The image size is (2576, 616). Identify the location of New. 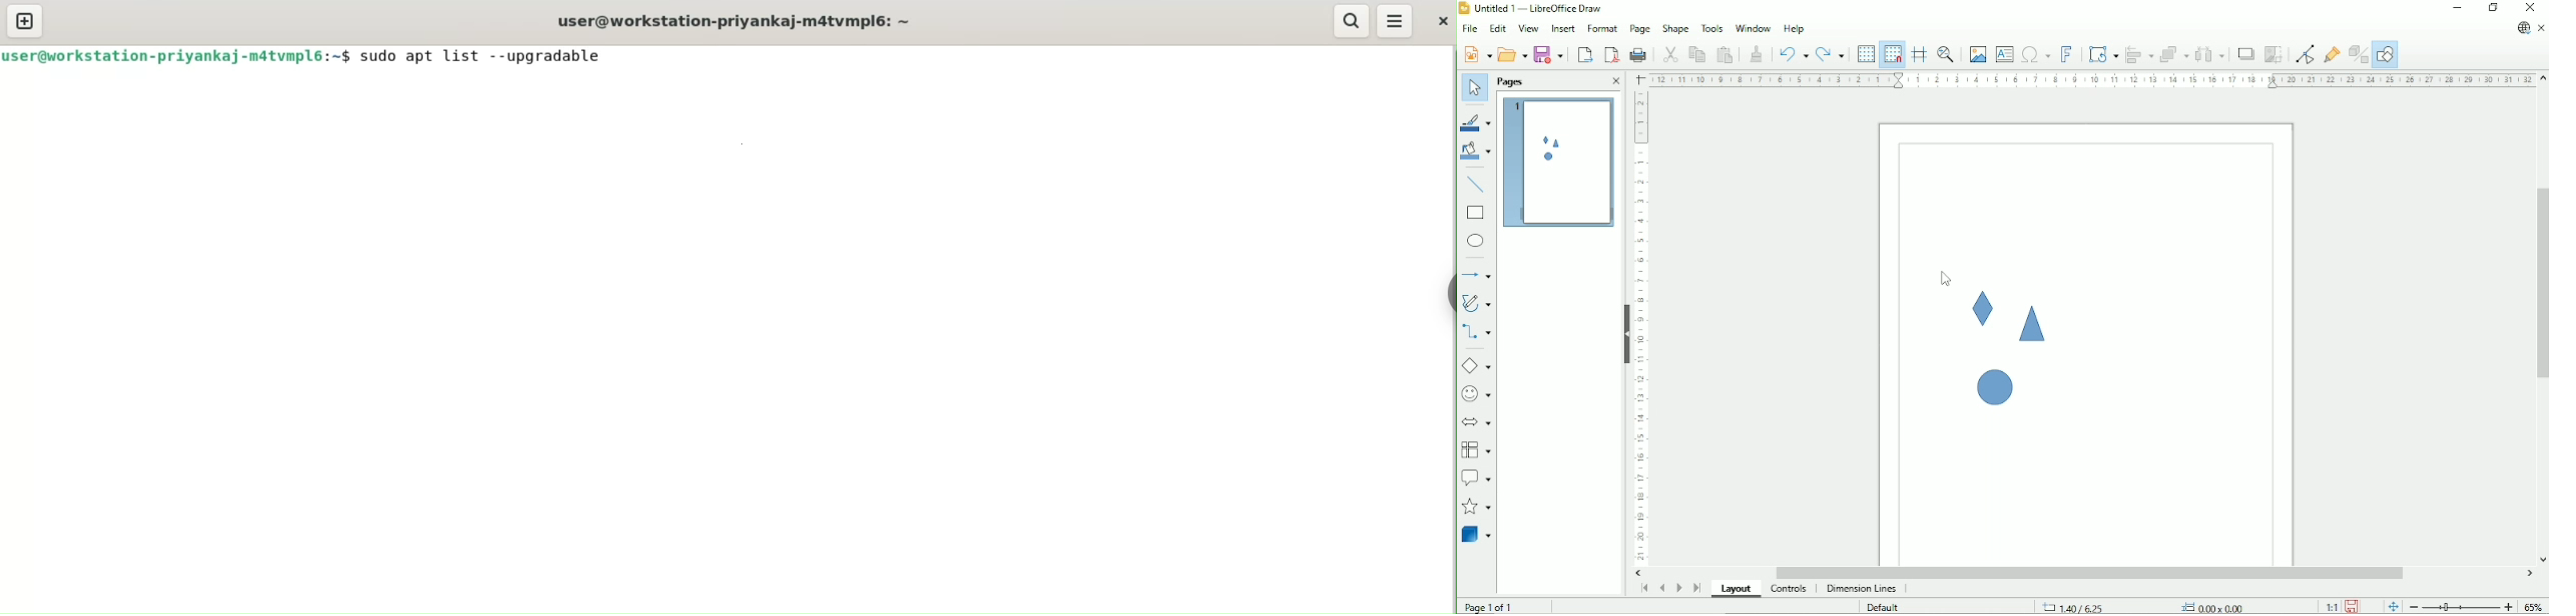
(1476, 54).